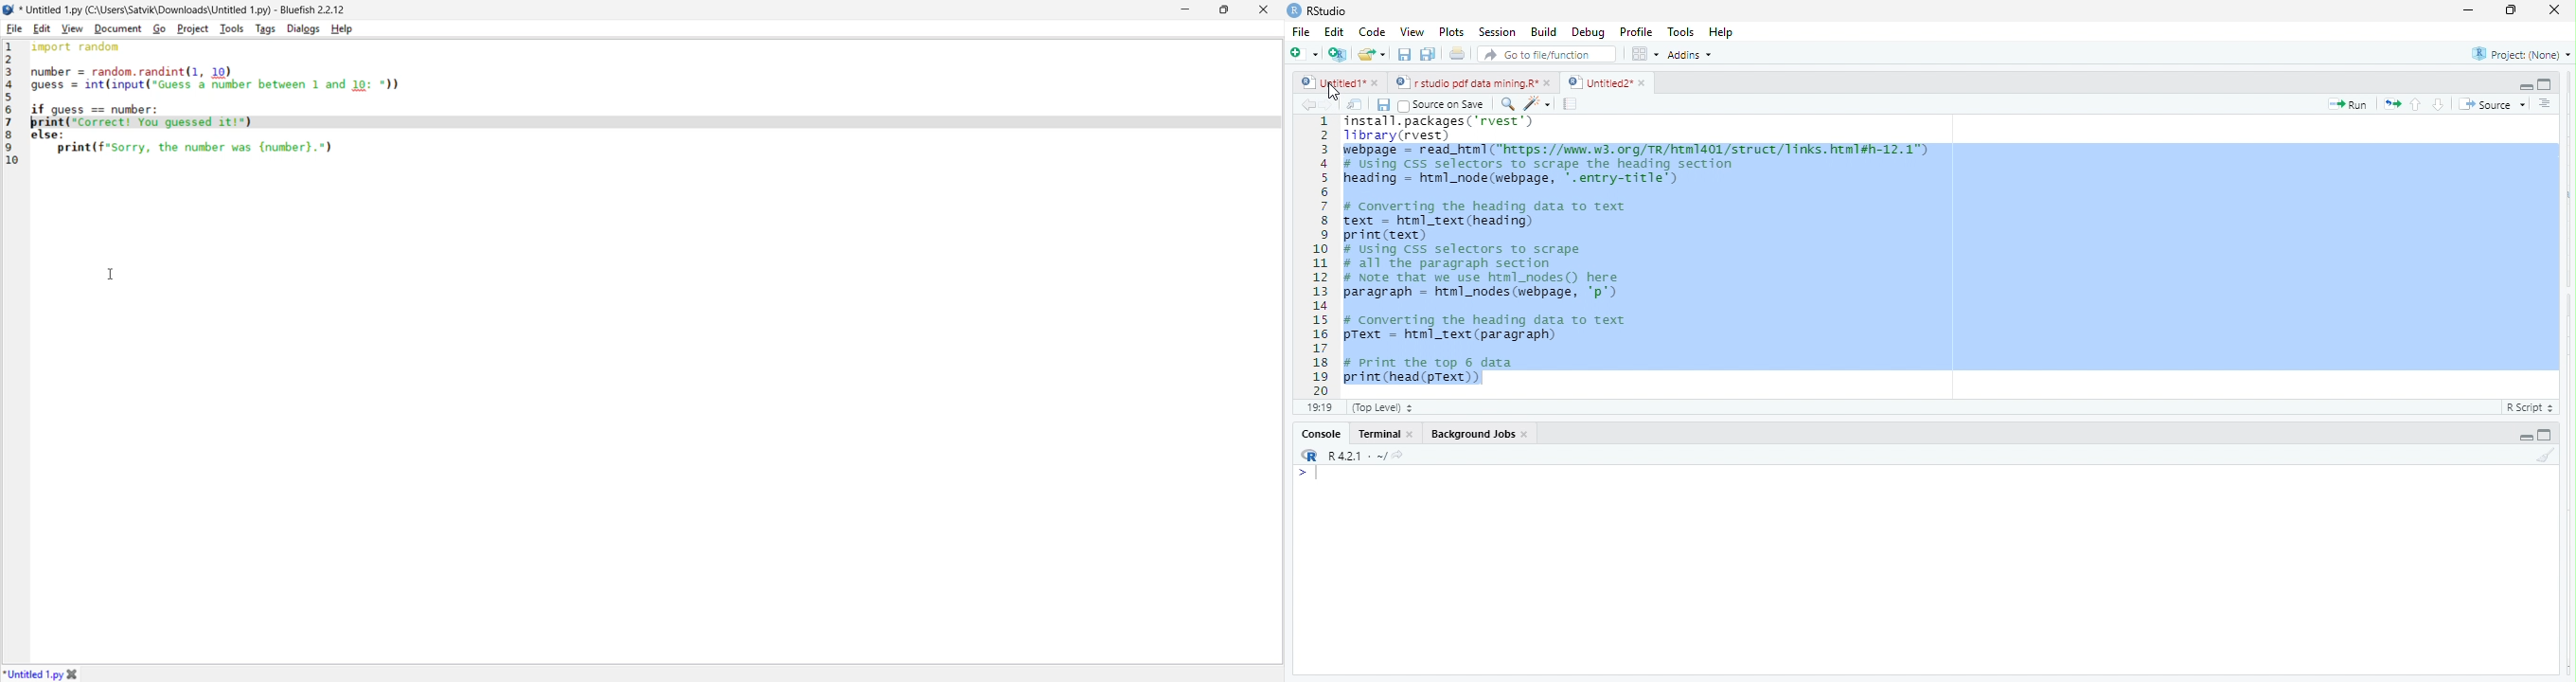 The width and height of the screenshot is (2576, 700). What do you see at coordinates (2525, 437) in the screenshot?
I see `hide r script` at bounding box center [2525, 437].